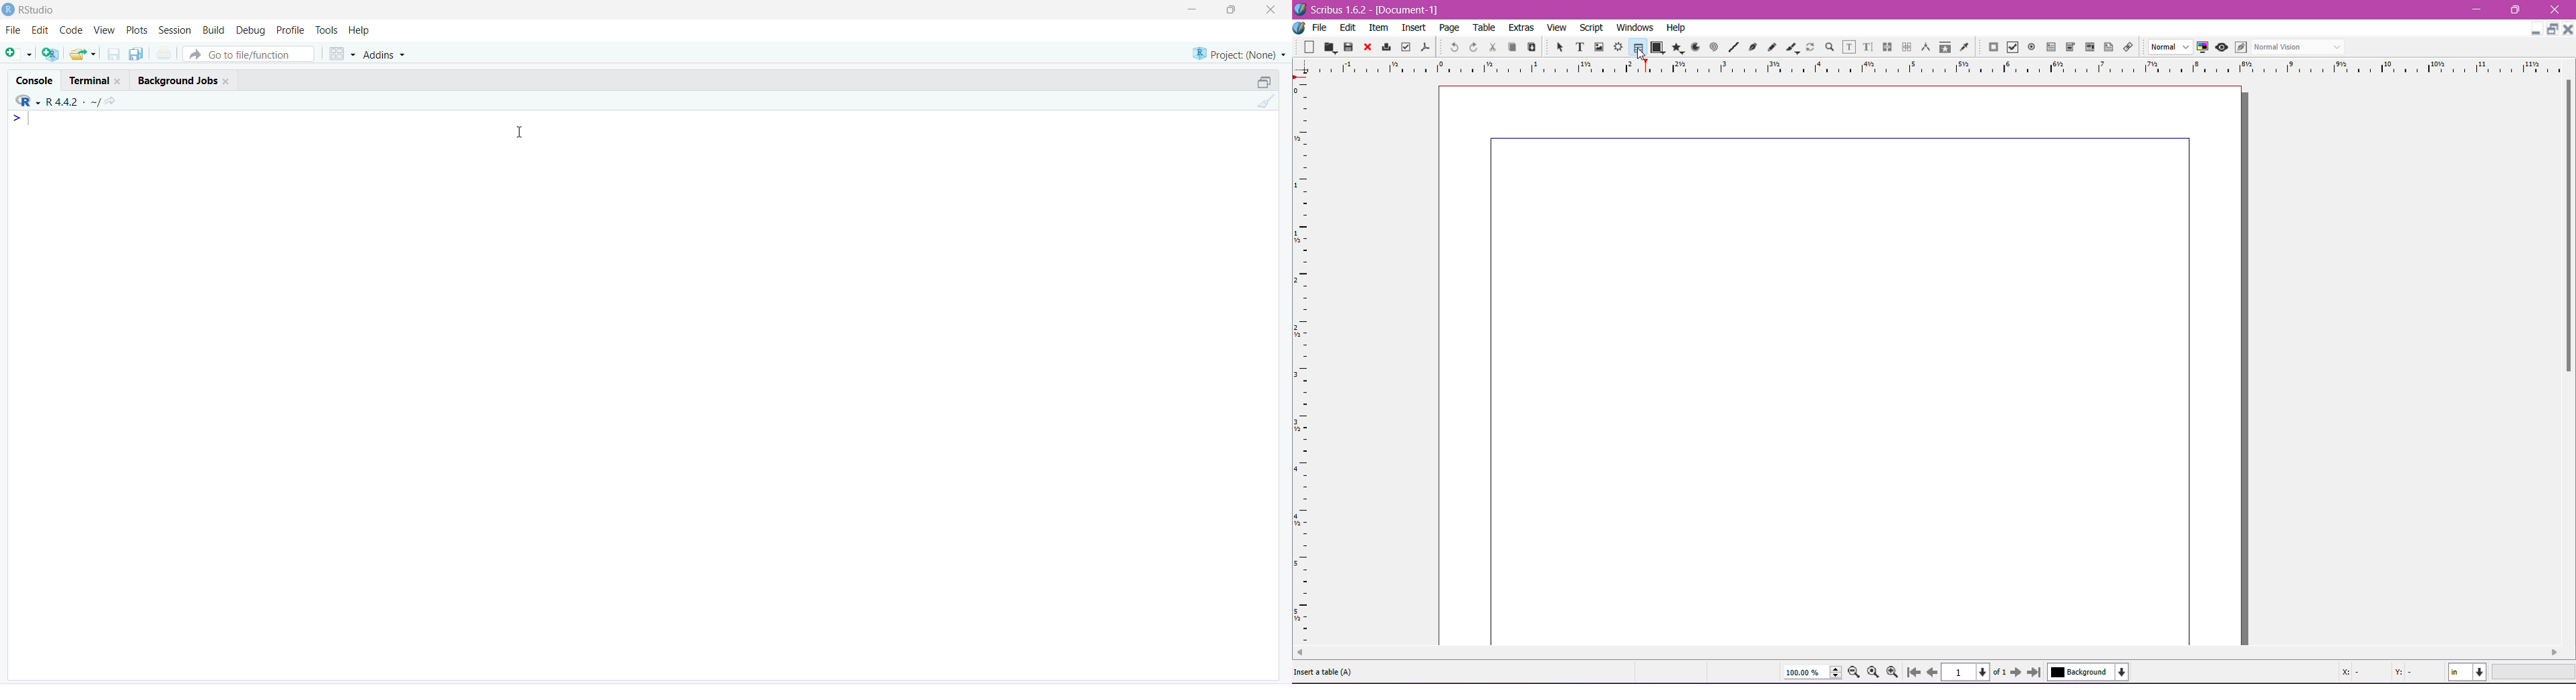 This screenshot has height=700, width=2576. What do you see at coordinates (1485, 27) in the screenshot?
I see `Table` at bounding box center [1485, 27].